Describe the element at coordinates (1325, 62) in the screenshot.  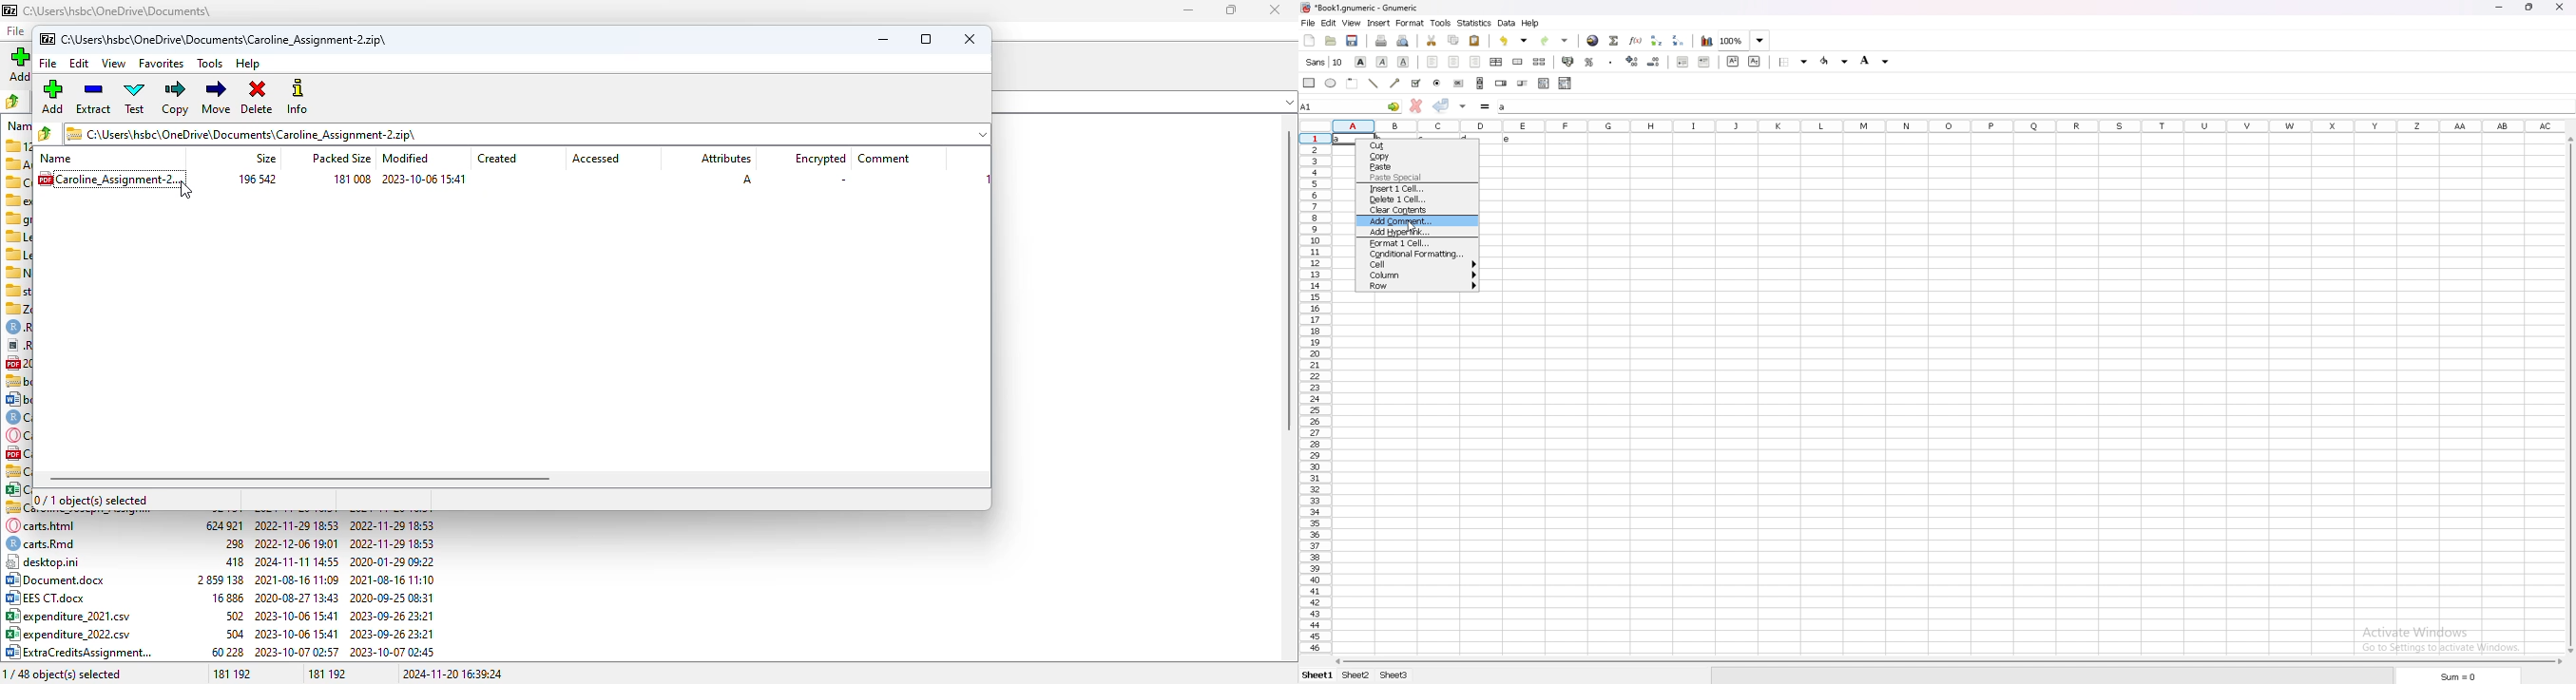
I see `font` at that location.